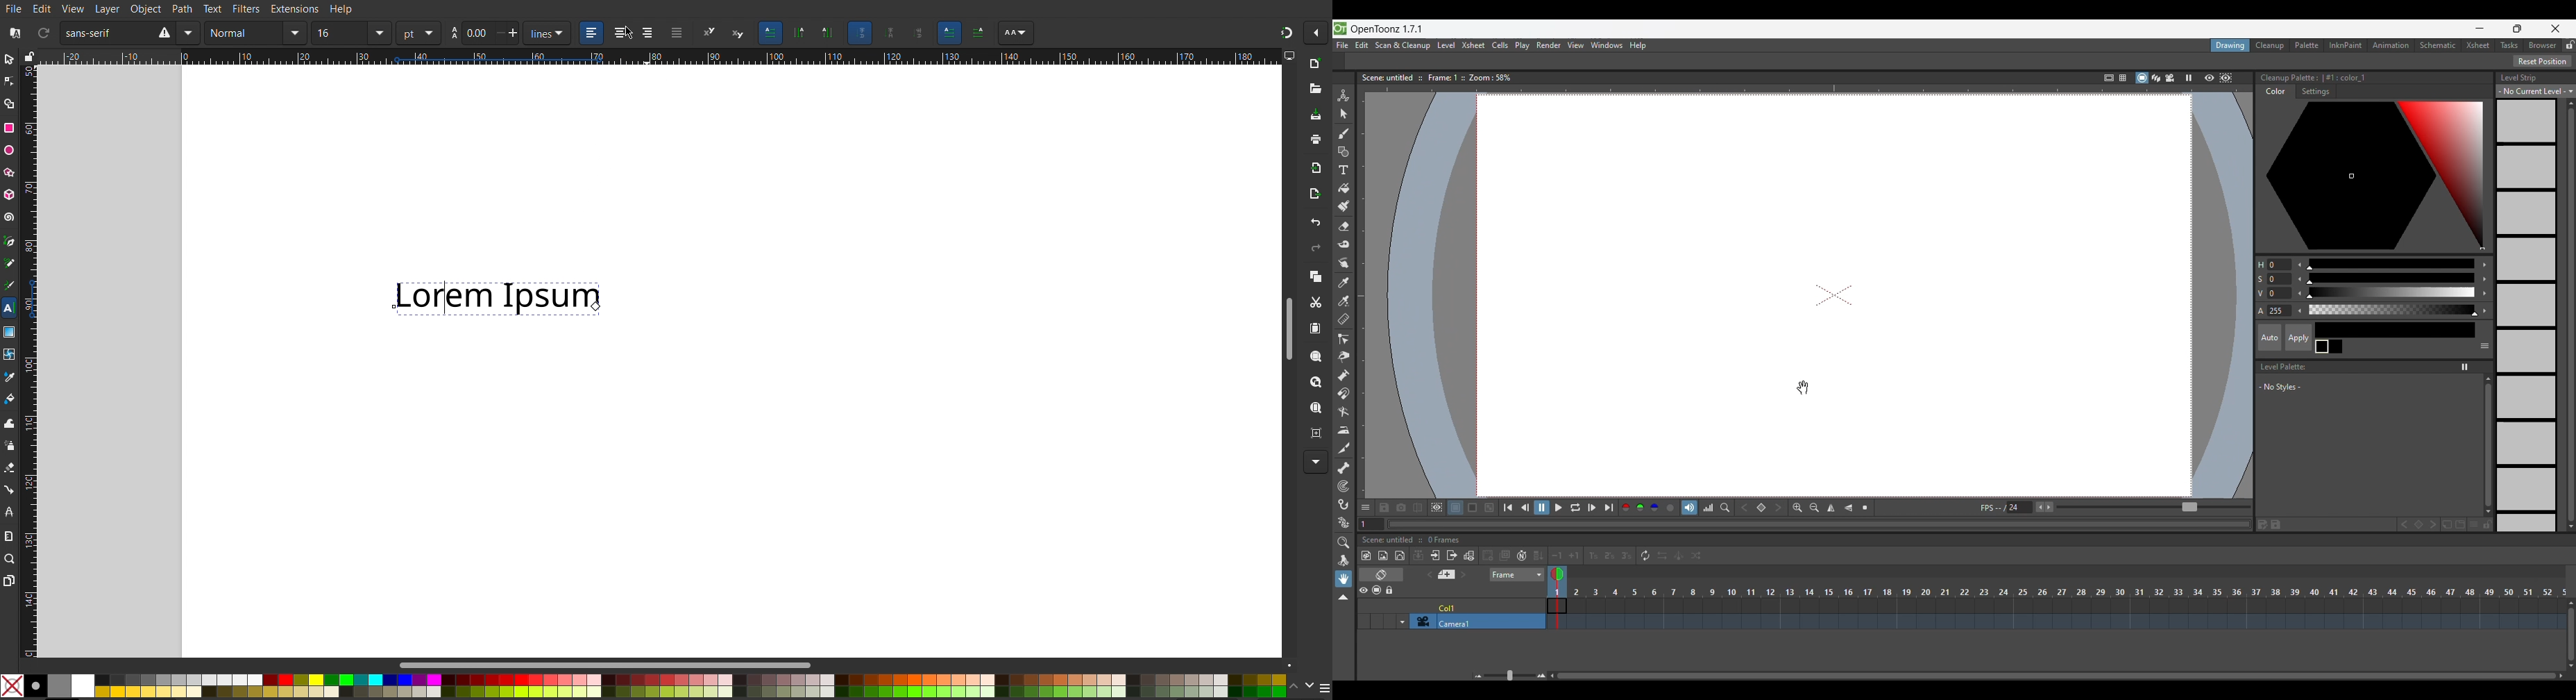 The width and height of the screenshot is (2576, 700). What do you see at coordinates (1015, 34) in the screenshot?
I see `Font settings` at bounding box center [1015, 34].